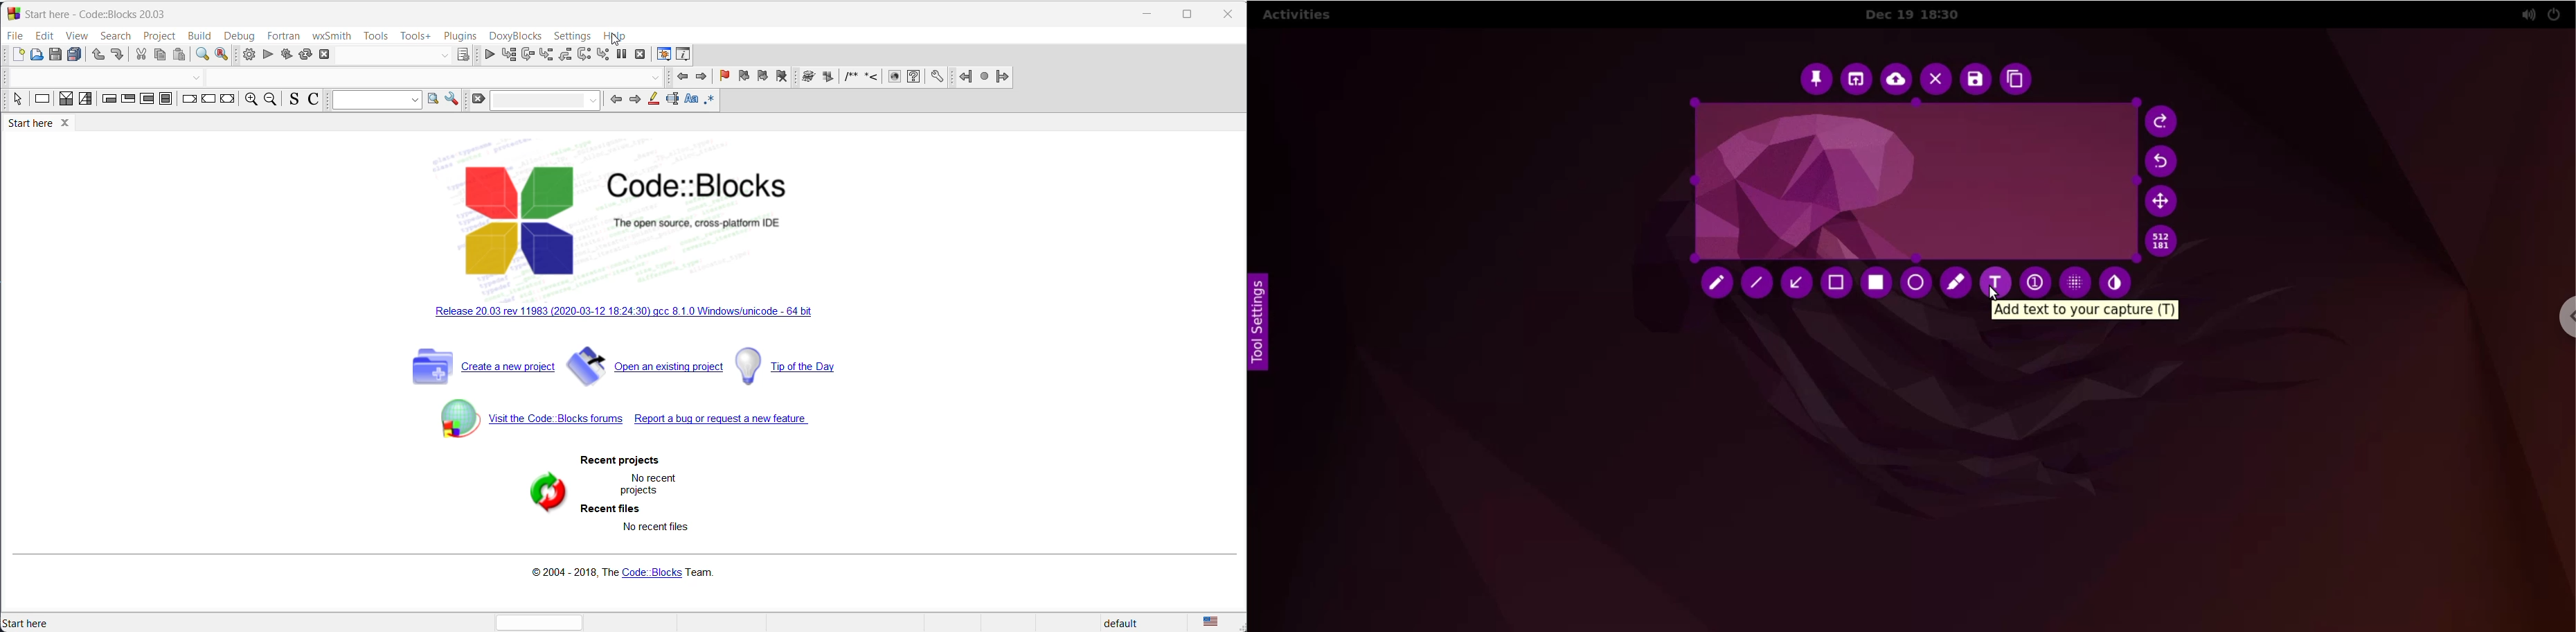 Image resolution: width=2576 pixels, height=644 pixels. Describe the element at coordinates (547, 55) in the screenshot. I see `step into` at that location.